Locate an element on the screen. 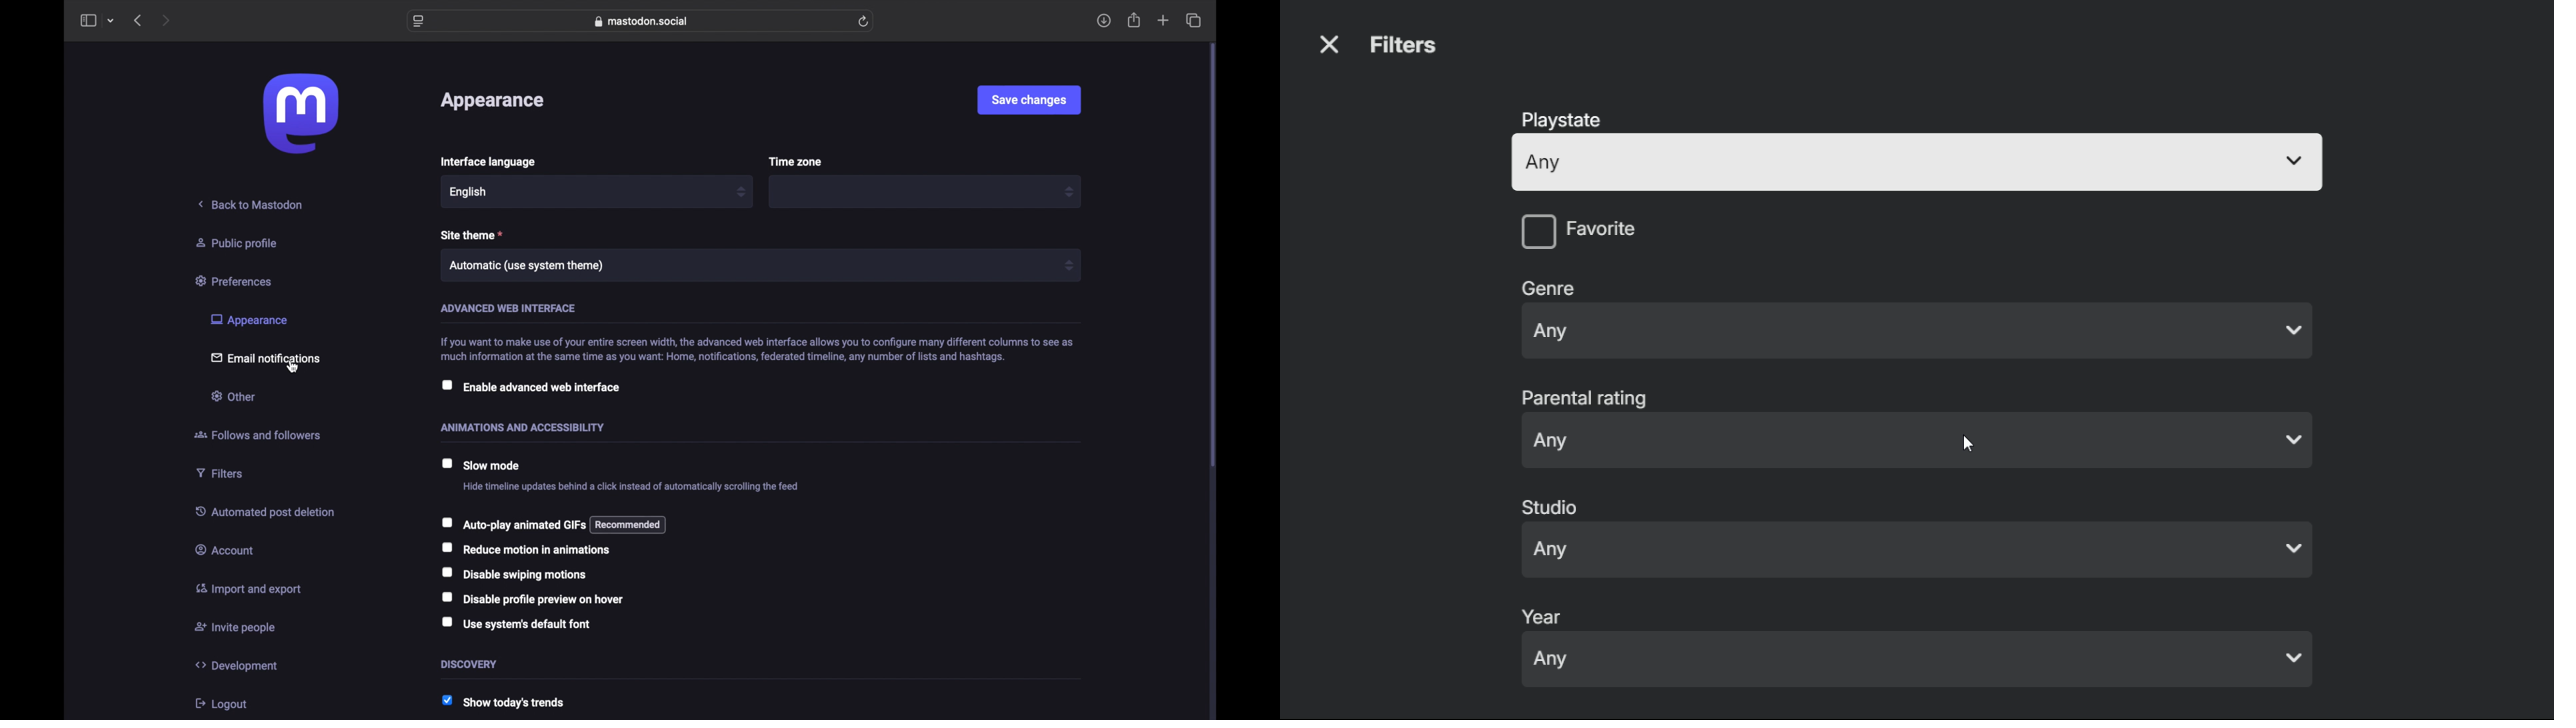 The height and width of the screenshot is (728, 2576). show tab overview is located at coordinates (1193, 20).